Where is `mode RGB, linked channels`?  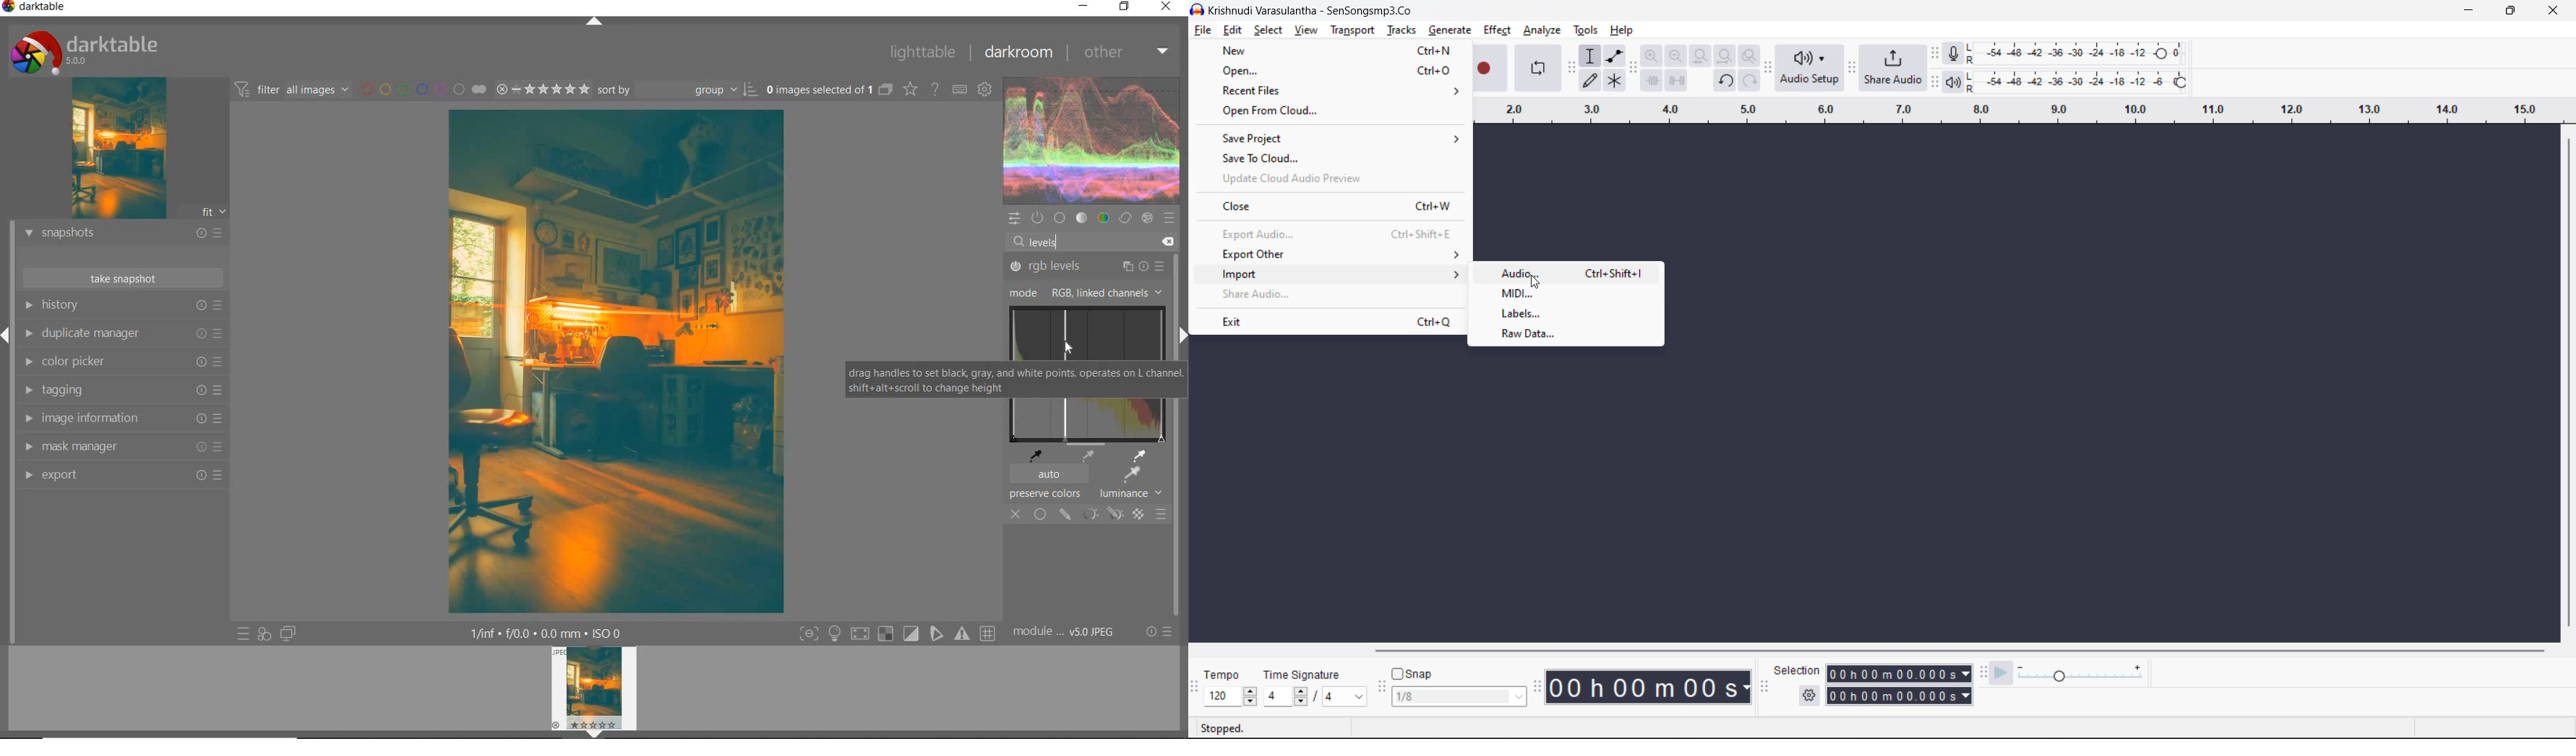 mode RGB, linked channels is located at coordinates (1083, 293).